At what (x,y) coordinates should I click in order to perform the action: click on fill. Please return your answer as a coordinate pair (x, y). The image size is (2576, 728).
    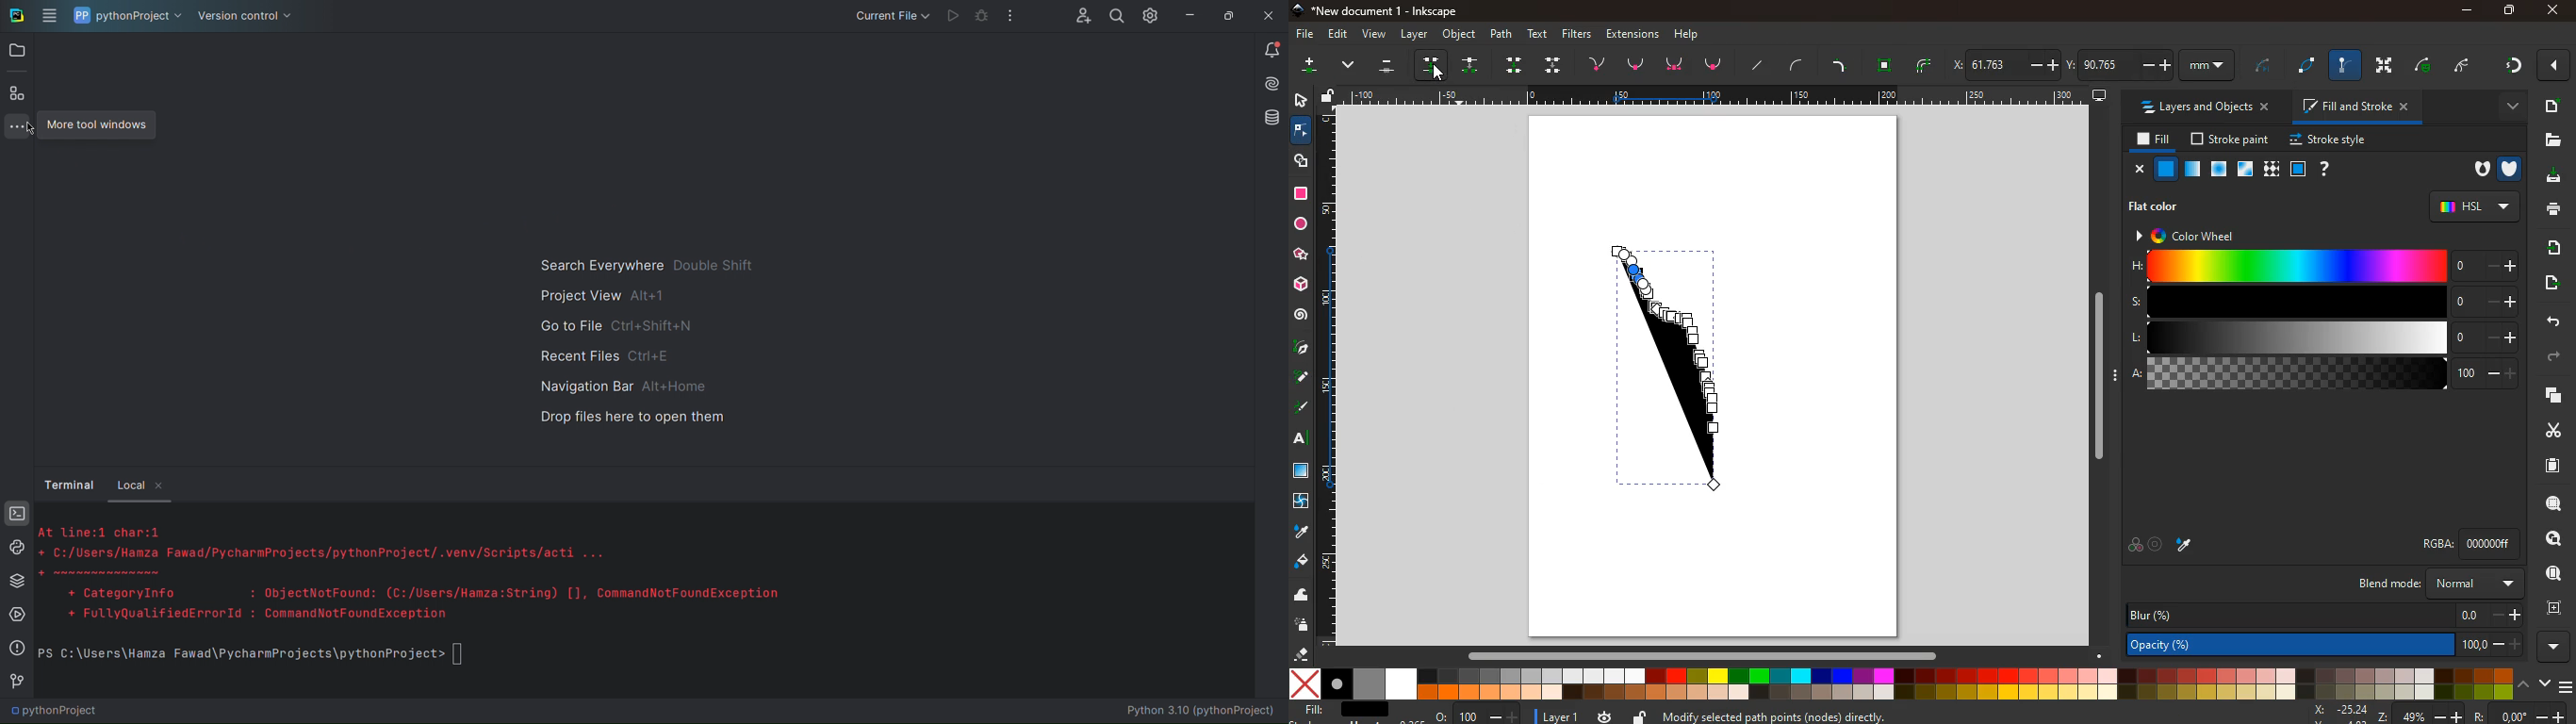
    Looking at the image, I should click on (1348, 712).